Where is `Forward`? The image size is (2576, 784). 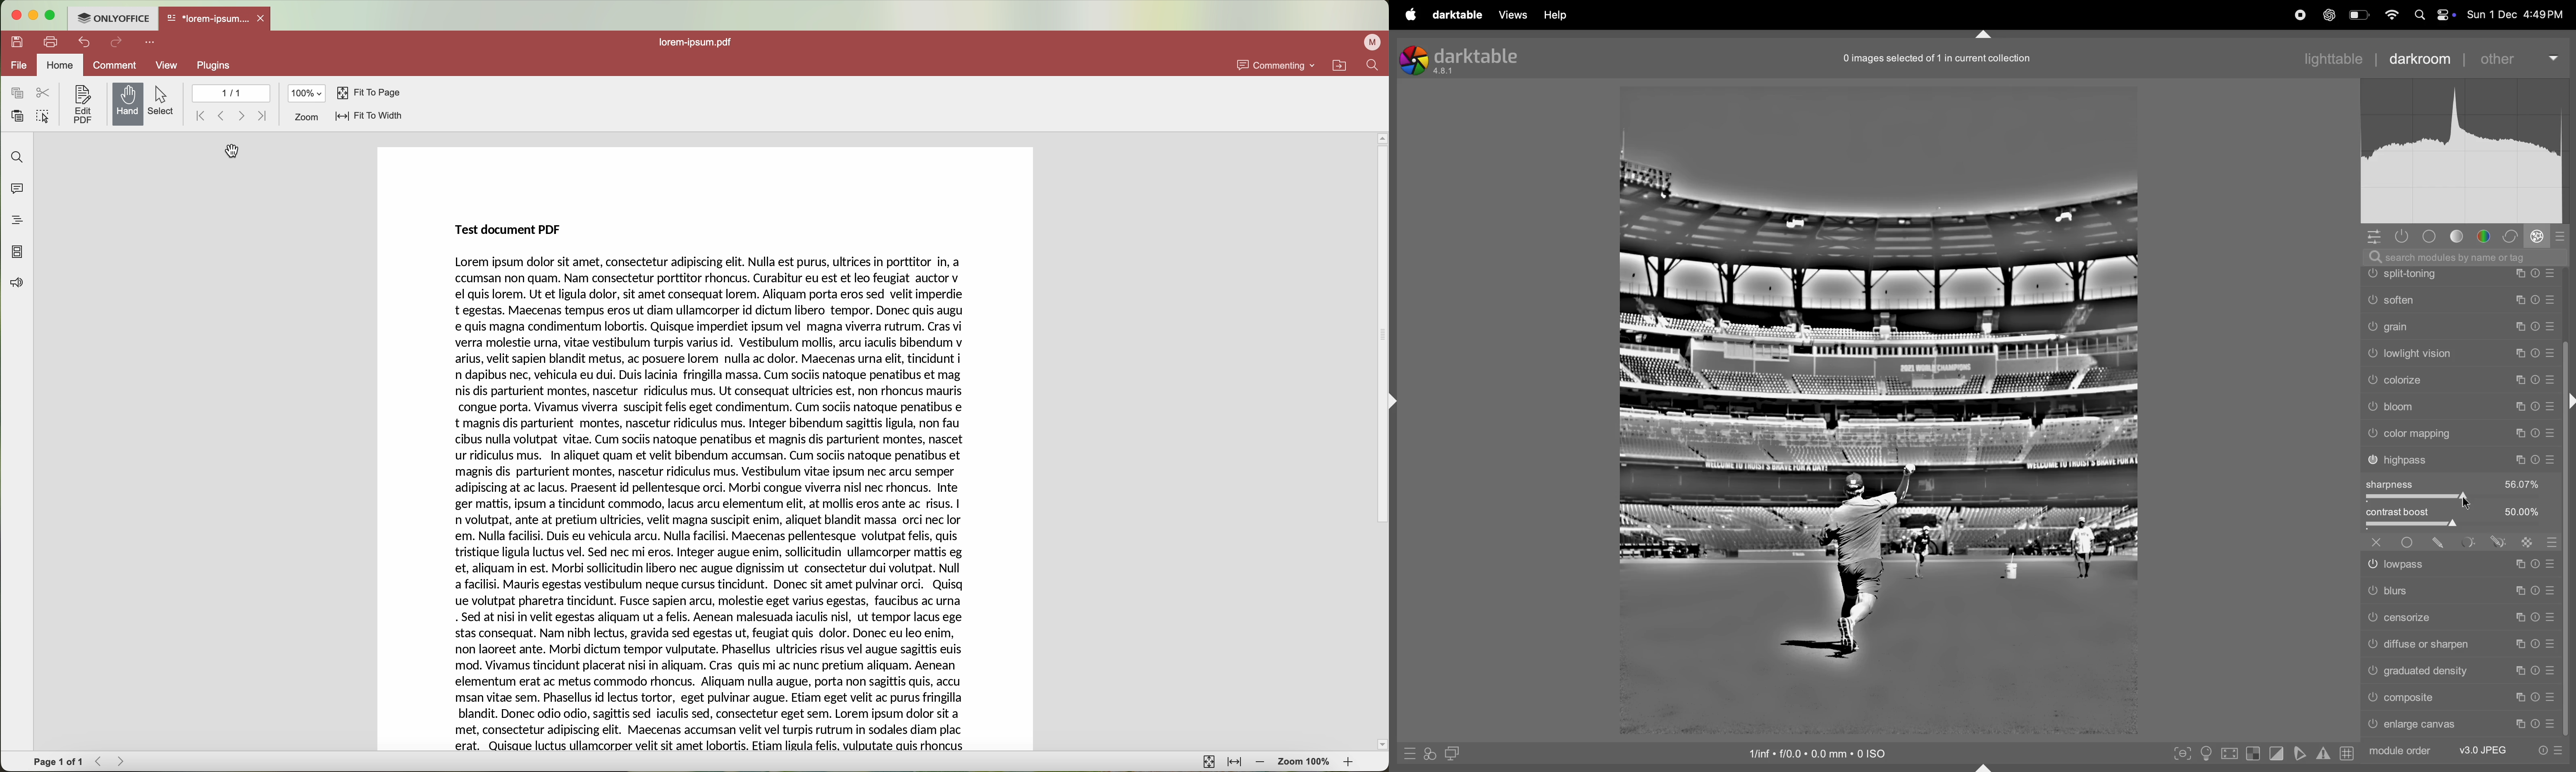 Forward is located at coordinates (122, 761).